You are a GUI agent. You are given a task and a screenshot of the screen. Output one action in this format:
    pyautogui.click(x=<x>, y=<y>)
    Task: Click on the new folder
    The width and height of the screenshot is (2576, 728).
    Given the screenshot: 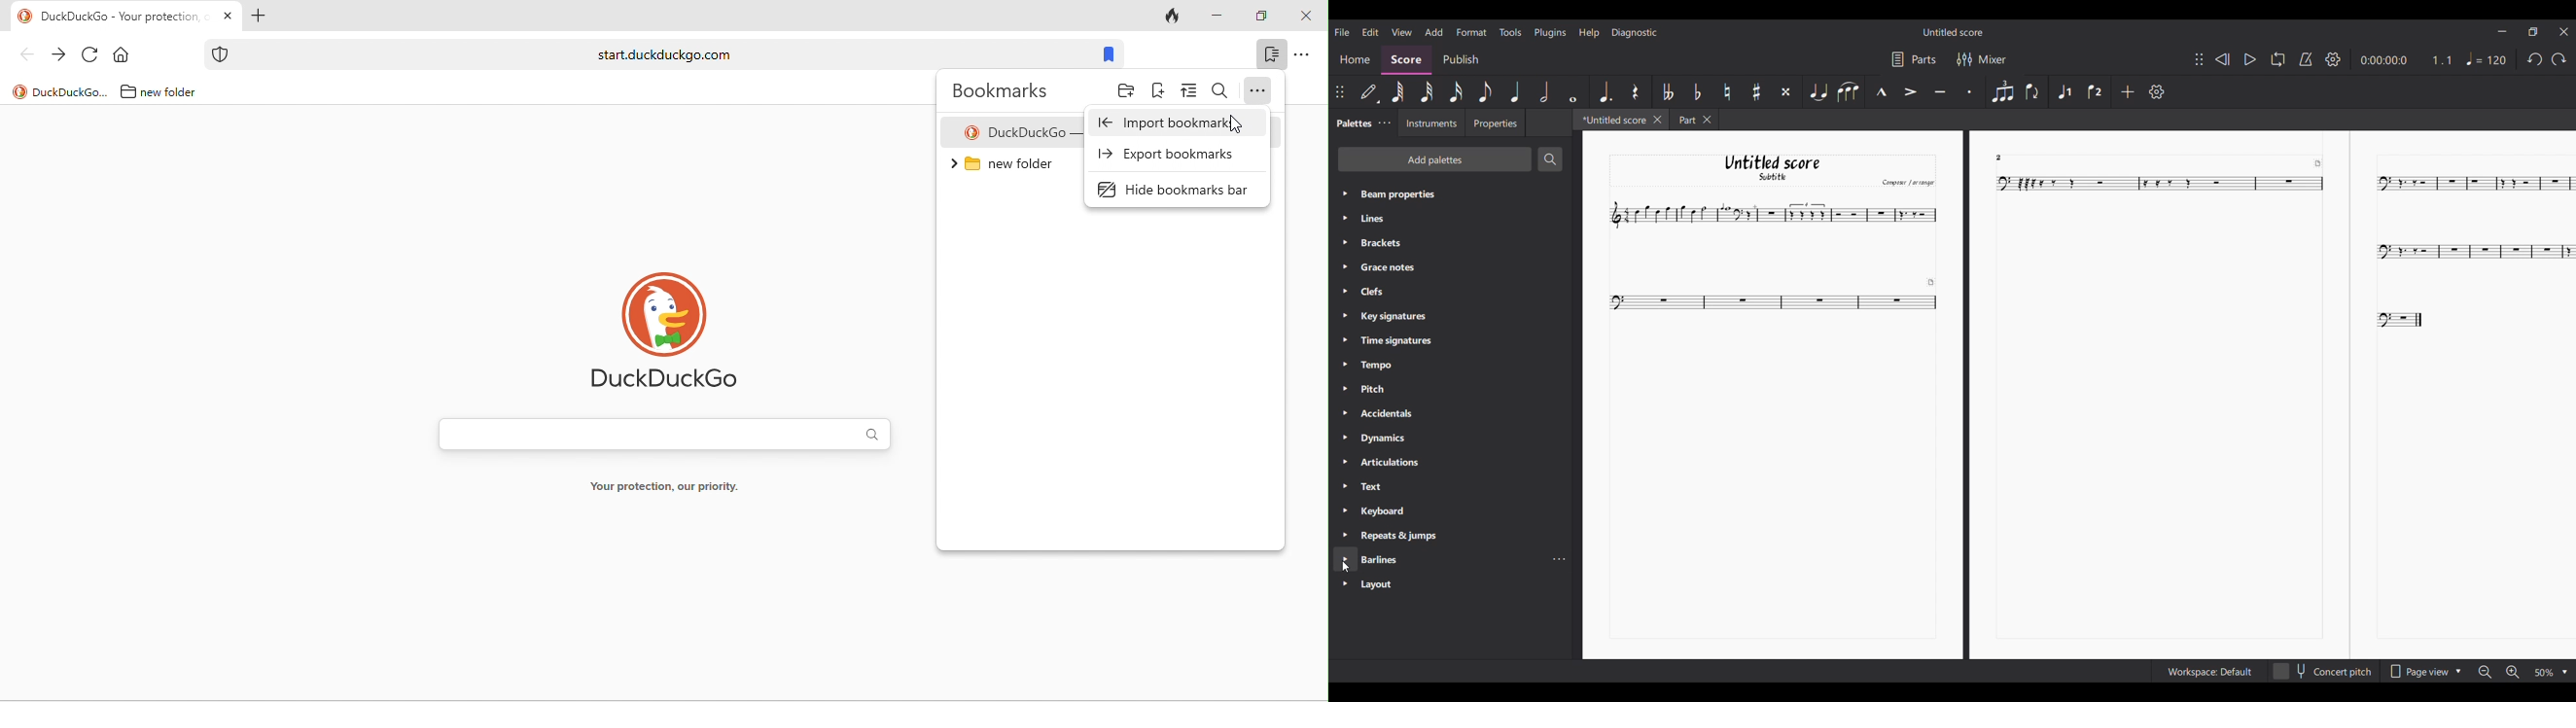 What is the action you would take?
    pyautogui.click(x=1012, y=169)
    